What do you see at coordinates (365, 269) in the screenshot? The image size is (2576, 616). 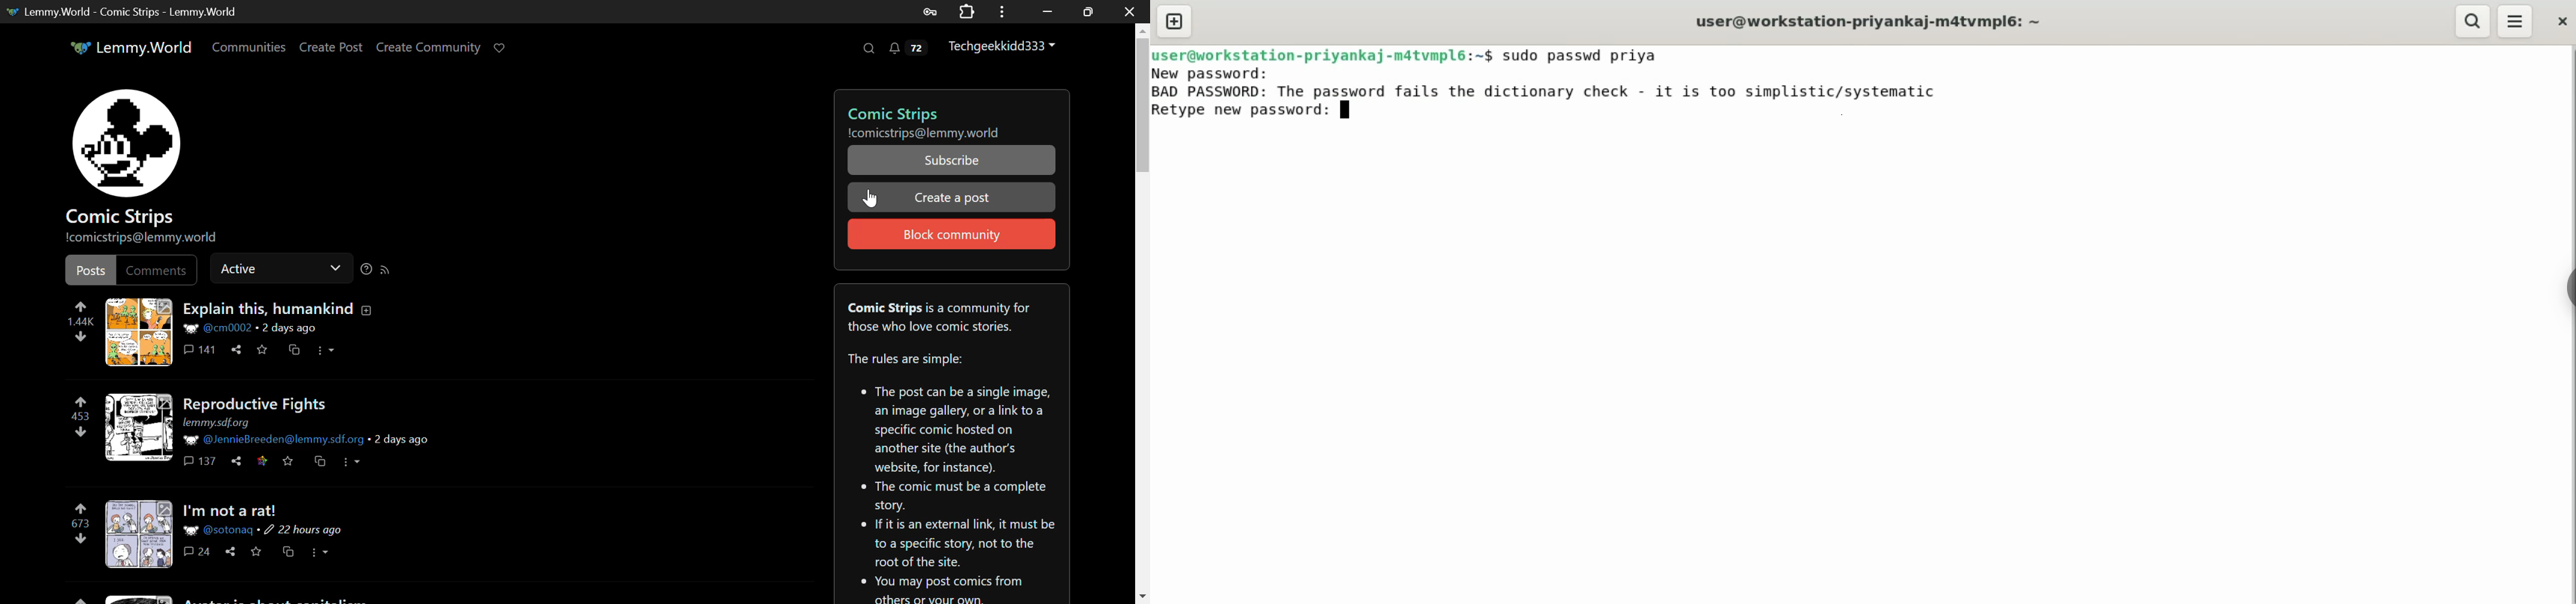 I see `Sorting Help` at bounding box center [365, 269].